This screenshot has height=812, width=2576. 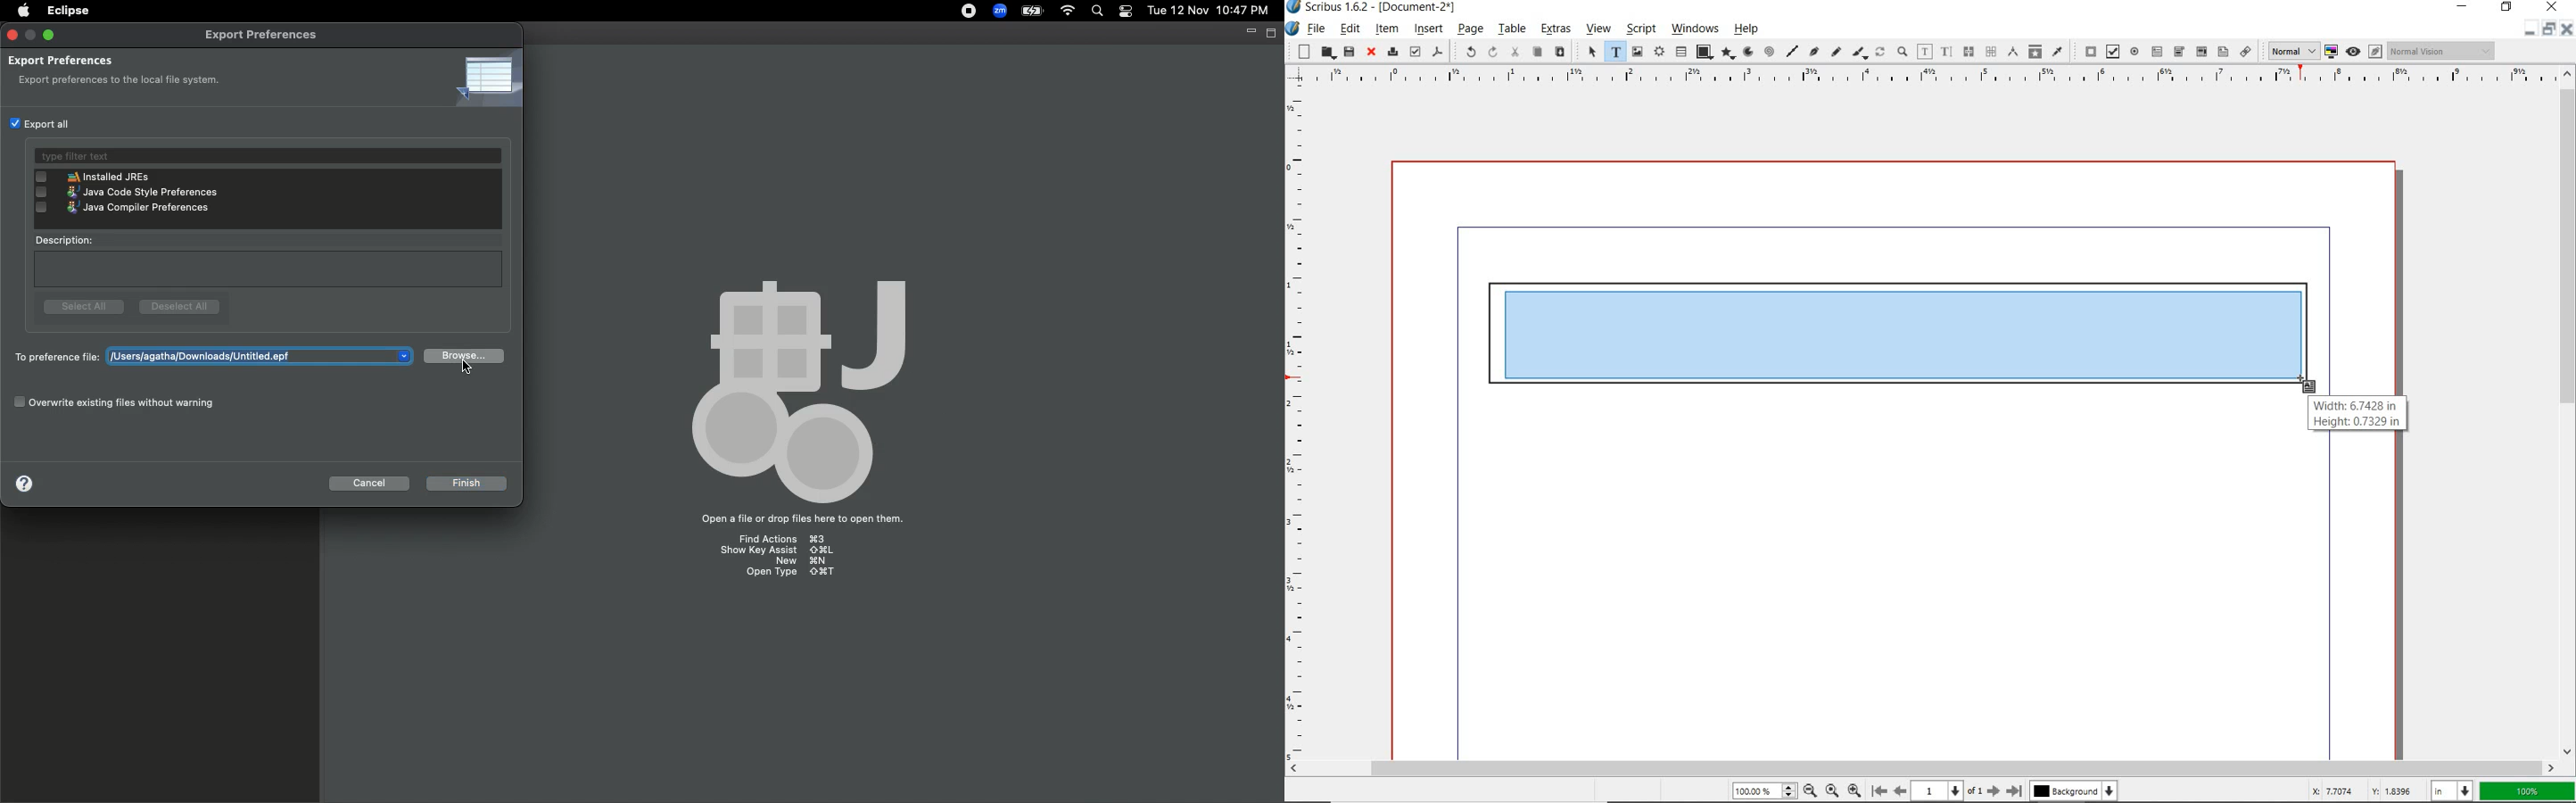 I want to click on pdf combo box, so click(x=2179, y=52).